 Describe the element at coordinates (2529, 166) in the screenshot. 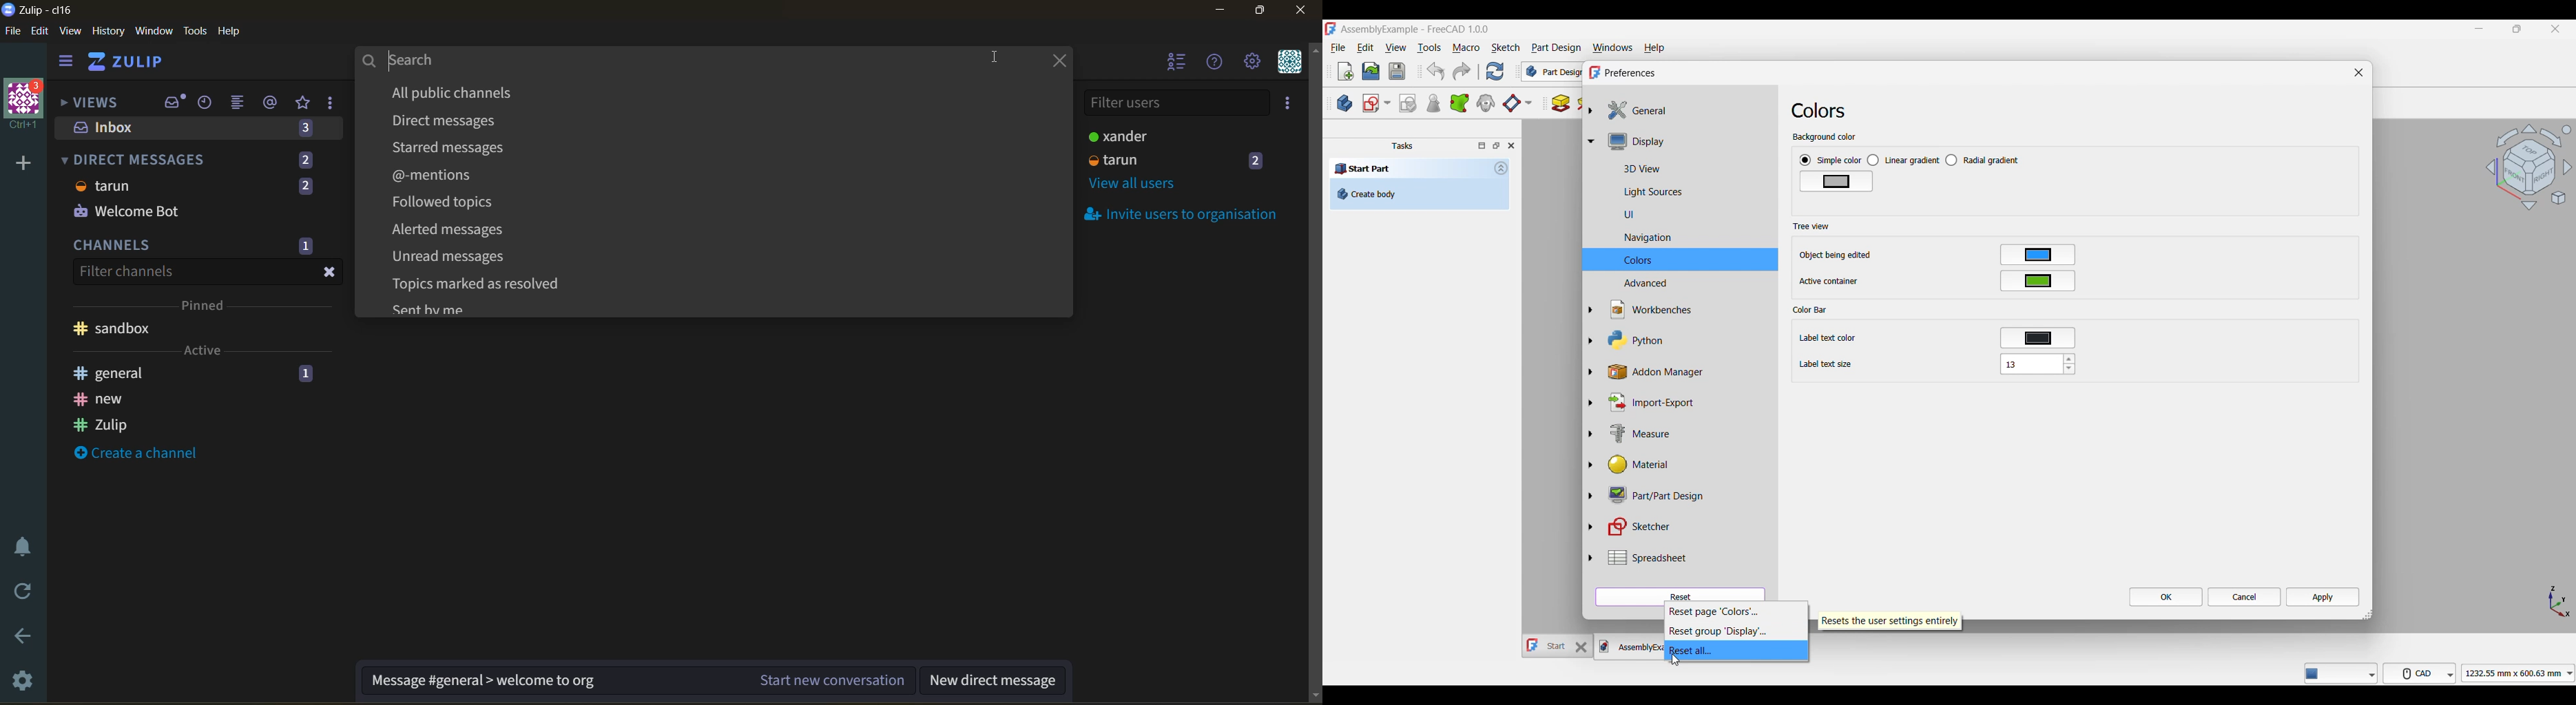

I see `Canvas navigation` at that location.